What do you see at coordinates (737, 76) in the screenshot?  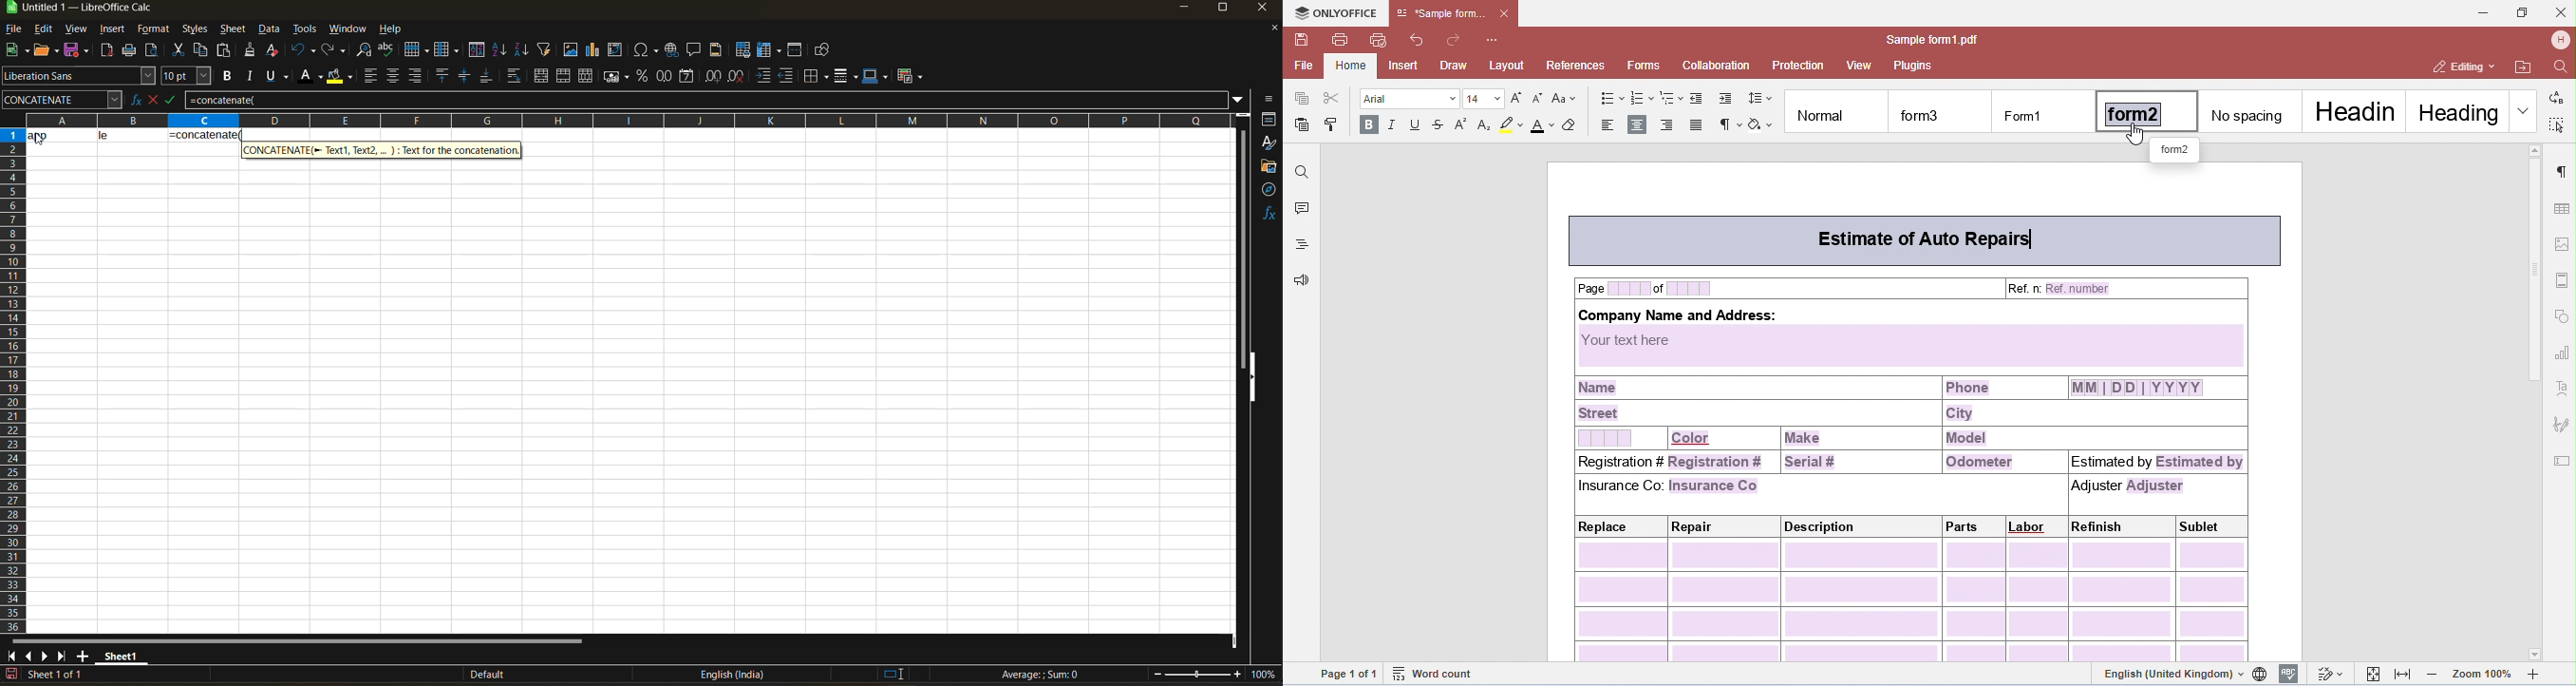 I see `delete decimal place` at bounding box center [737, 76].